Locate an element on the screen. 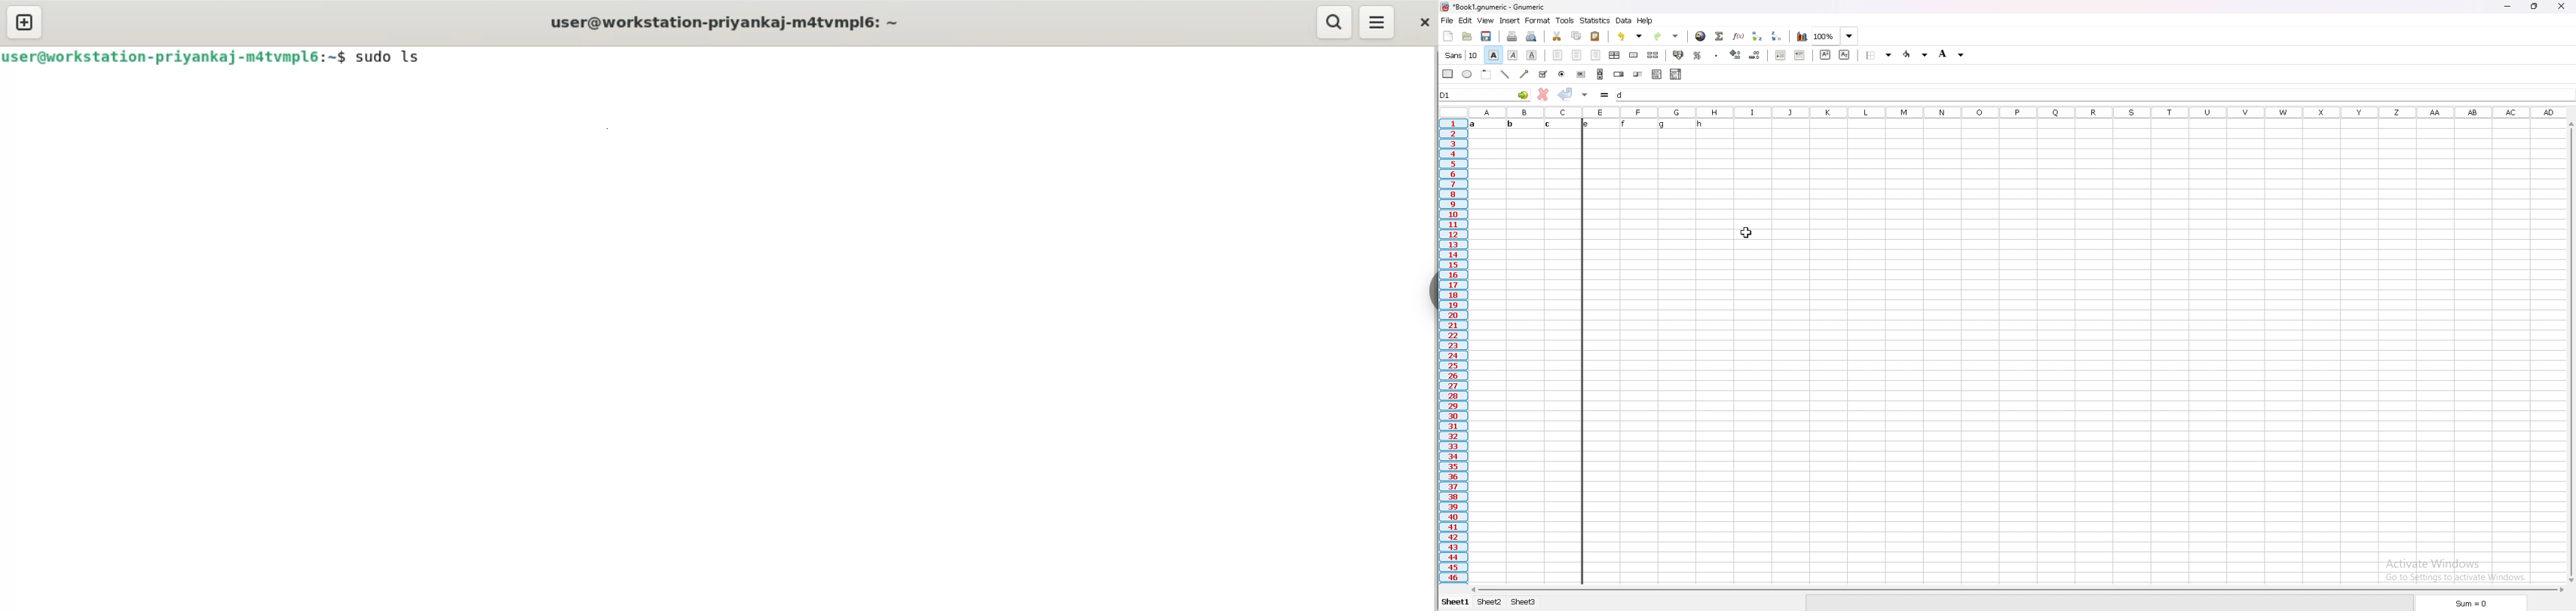 This screenshot has width=2576, height=616. centre is located at coordinates (1577, 55).